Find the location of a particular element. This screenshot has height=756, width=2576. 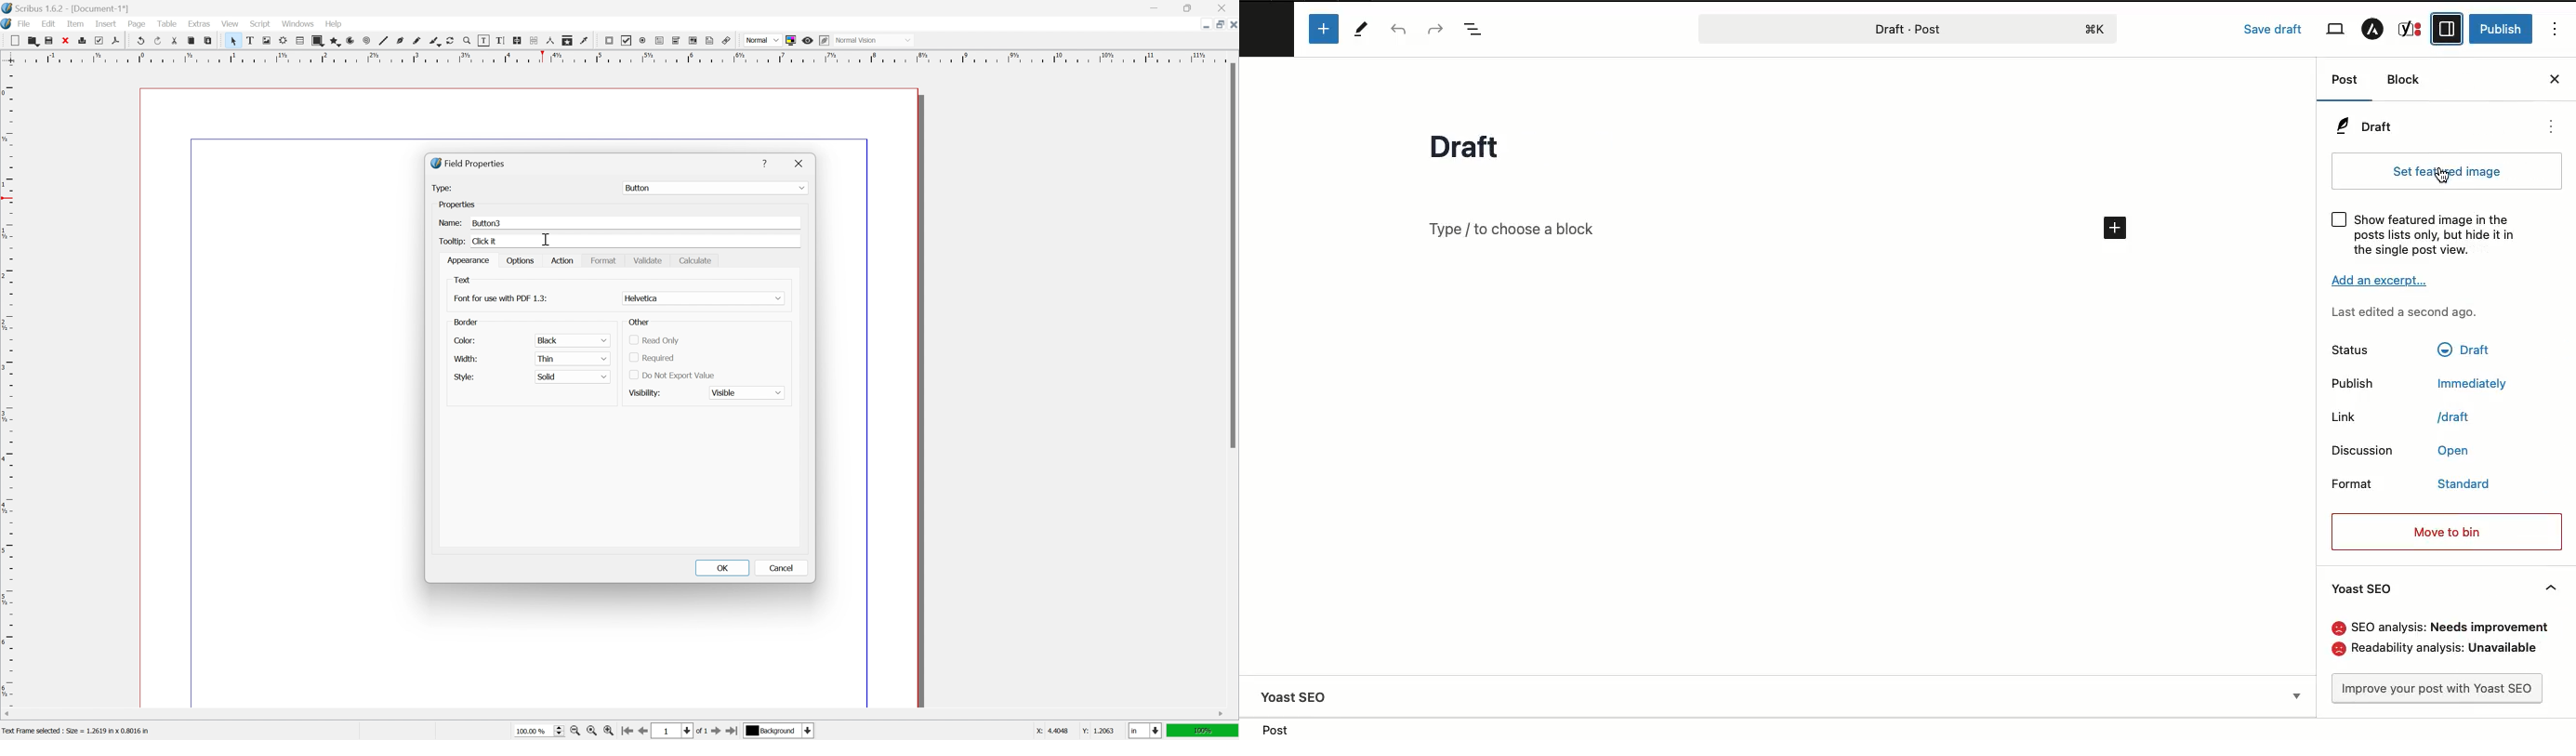

paste is located at coordinates (208, 41).